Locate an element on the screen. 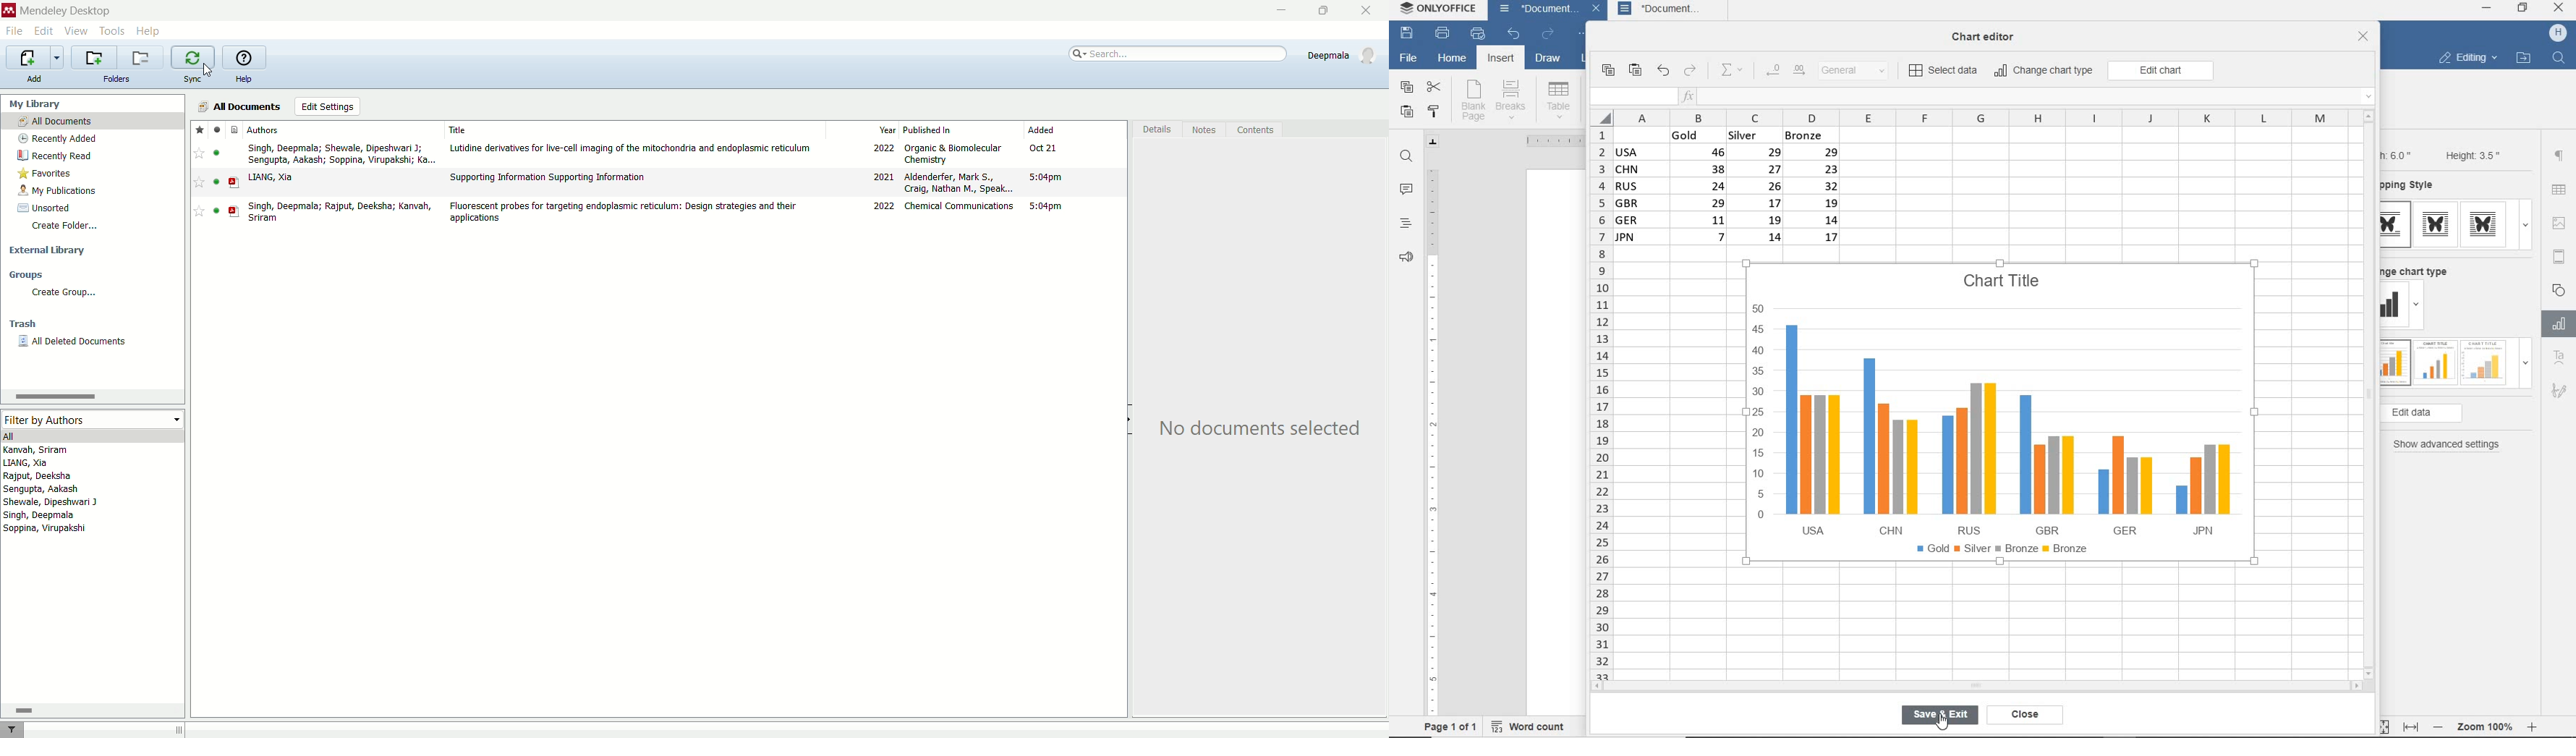 The height and width of the screenshot is (756, 2576). Shewale, Dipeshwari J is located at coordinates (54, 502).